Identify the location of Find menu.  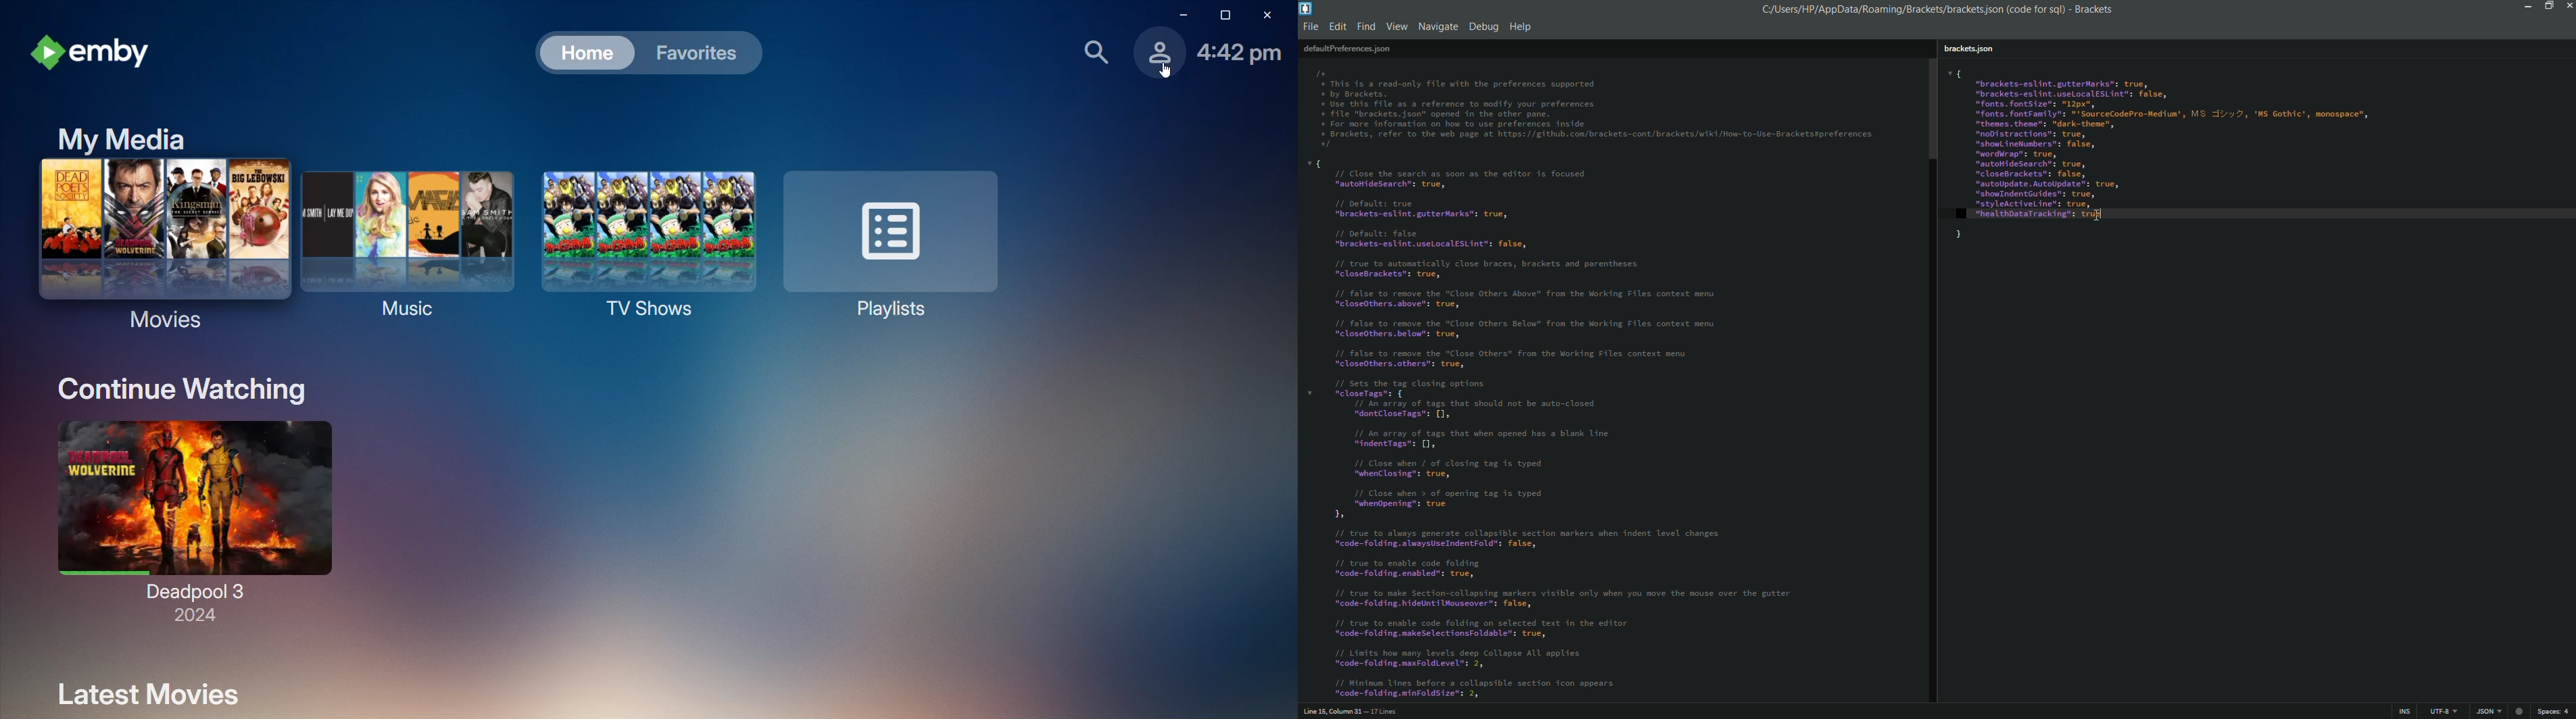
(1365, 27).